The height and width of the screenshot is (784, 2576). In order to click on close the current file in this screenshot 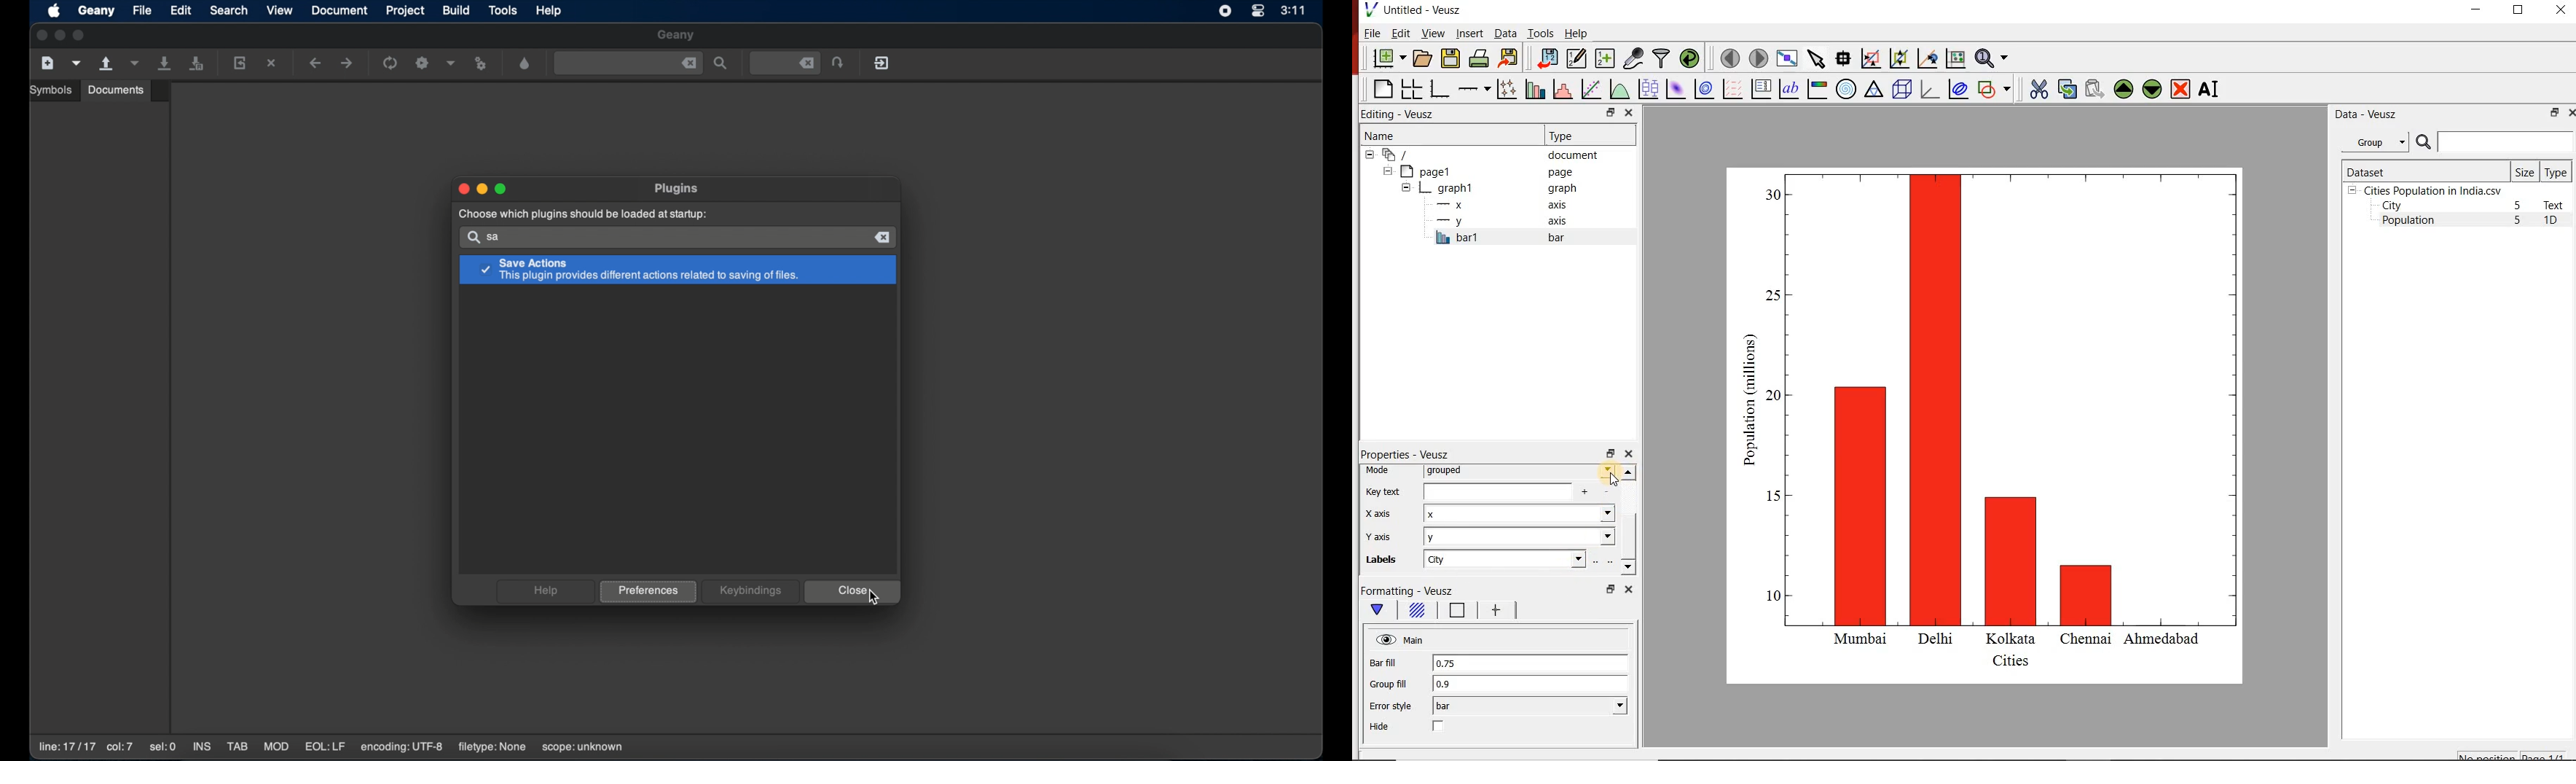, I will do `click(273, 64)`.